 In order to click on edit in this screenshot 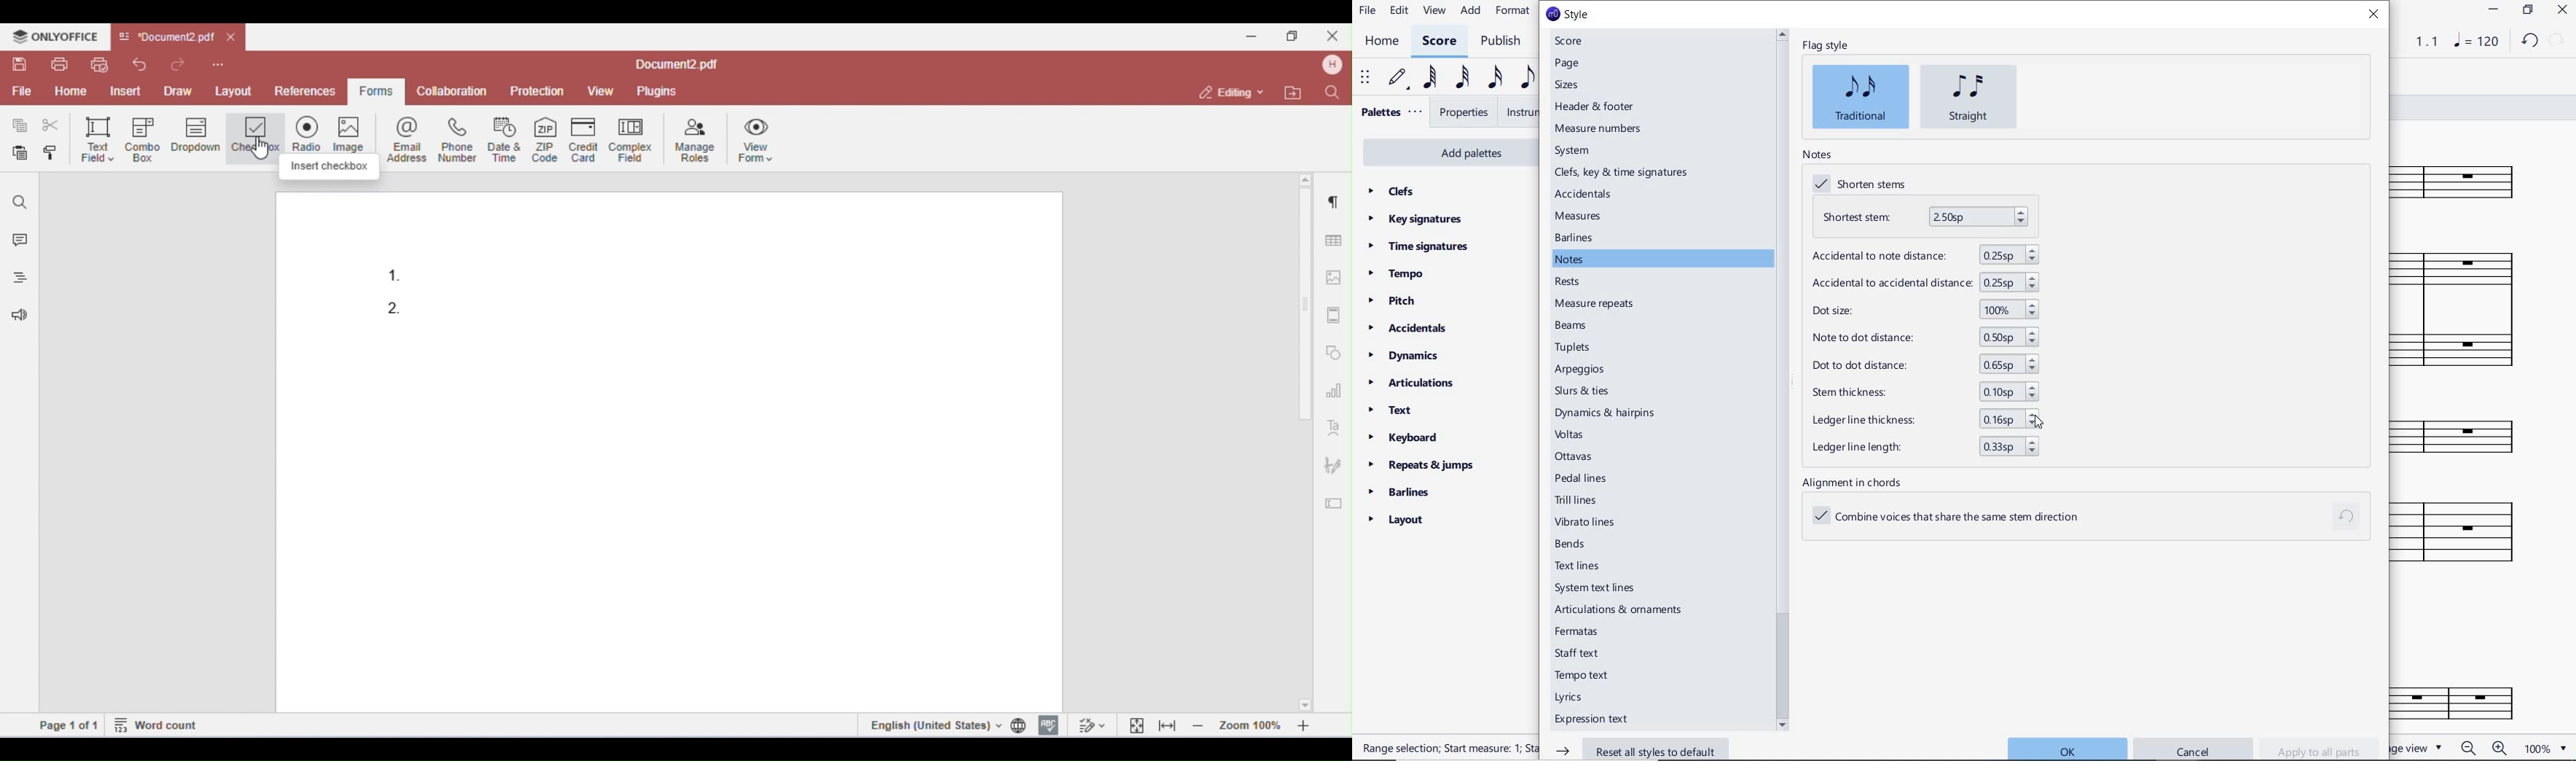, I will do `click(1398, 10)`.